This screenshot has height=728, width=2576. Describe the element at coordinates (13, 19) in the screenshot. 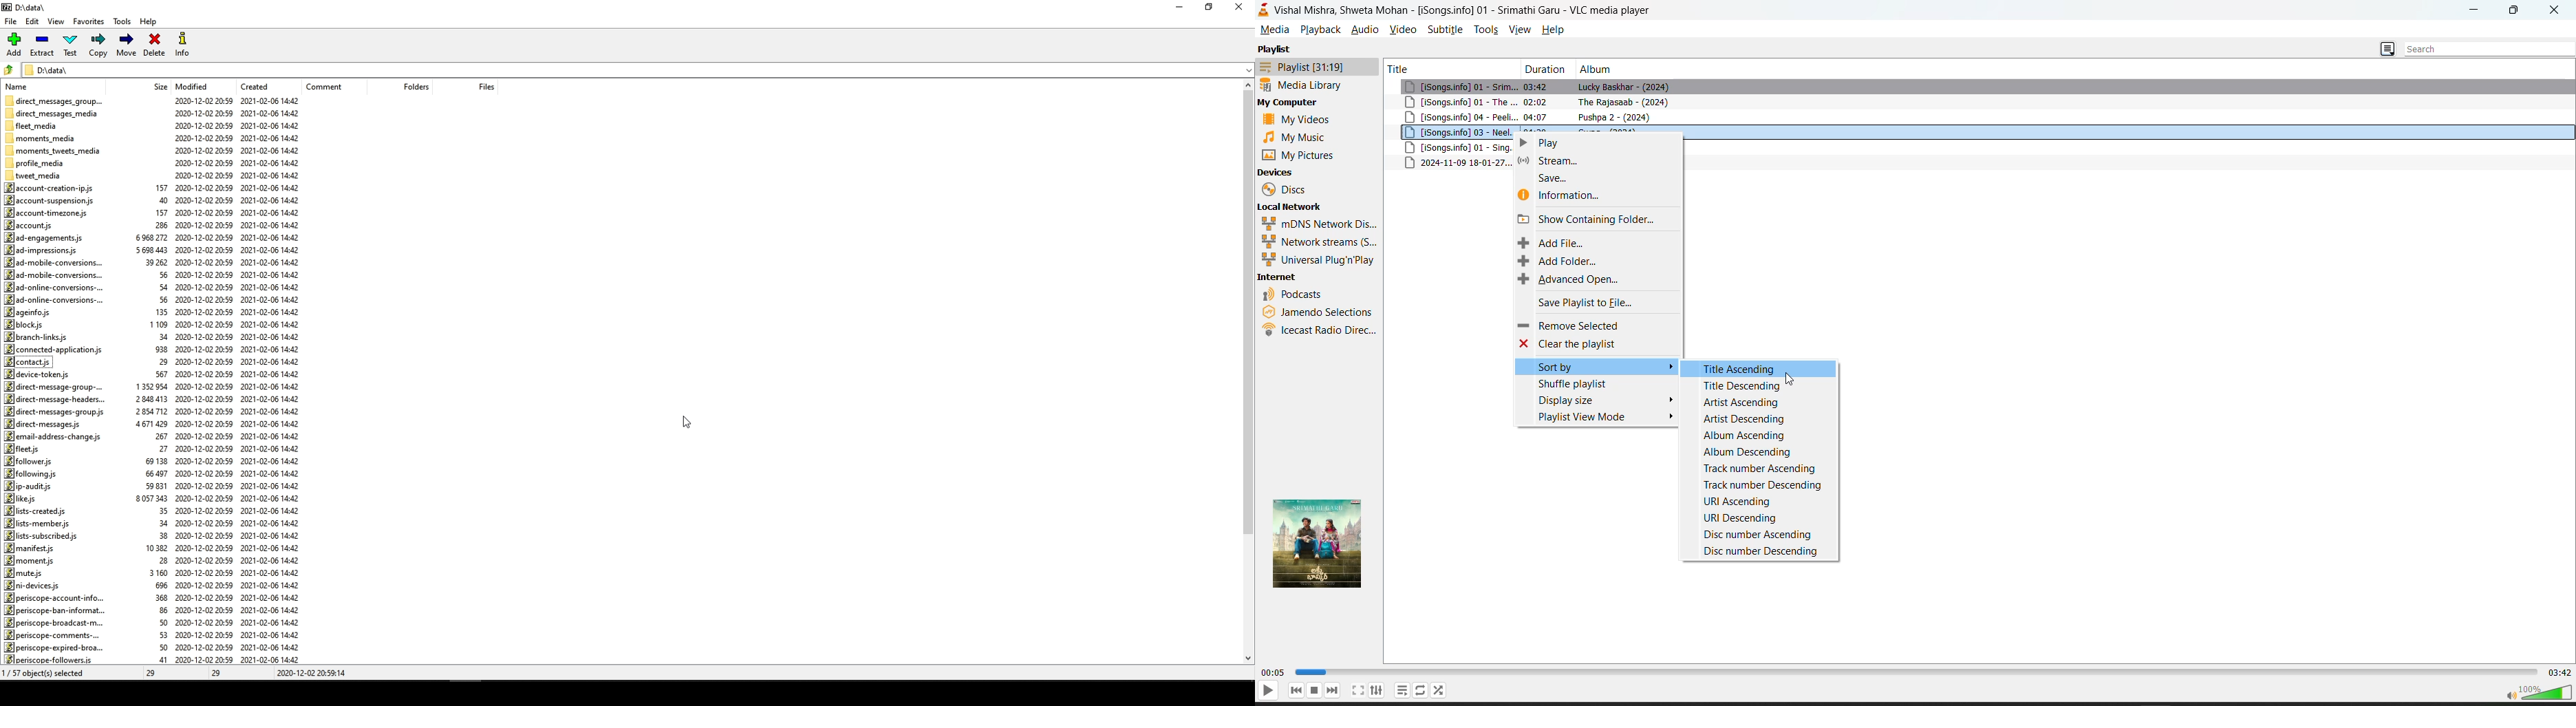

I see `File` at that location.